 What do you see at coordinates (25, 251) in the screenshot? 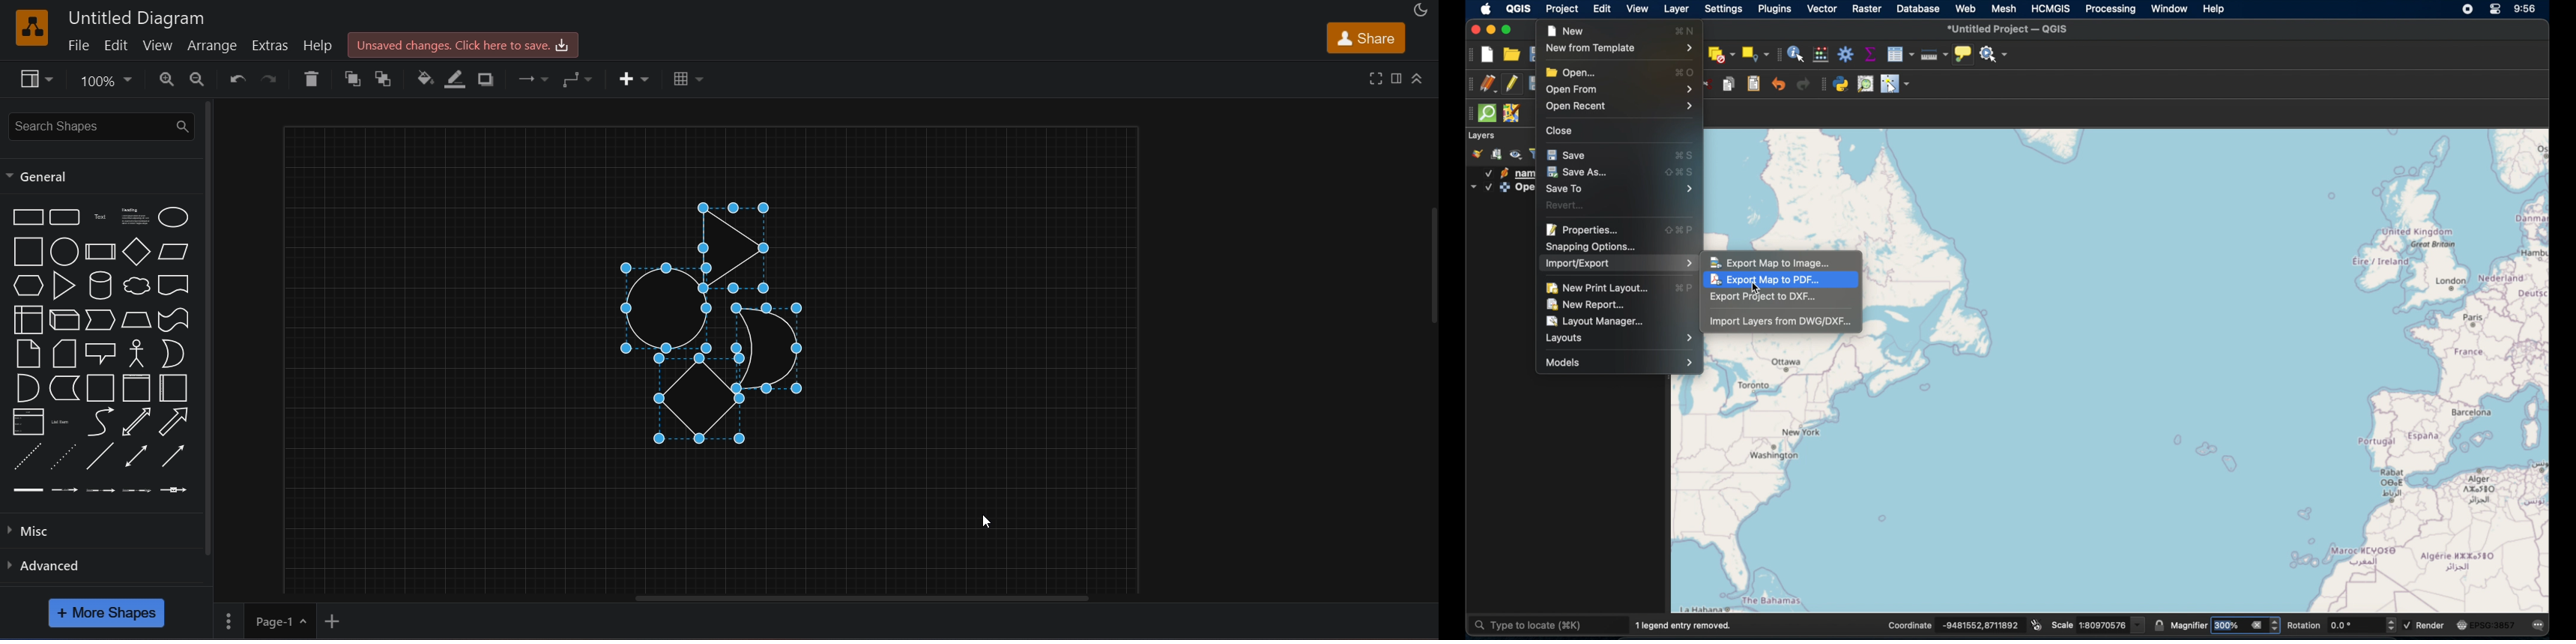
I see `square` at bounding box center [25, 251].